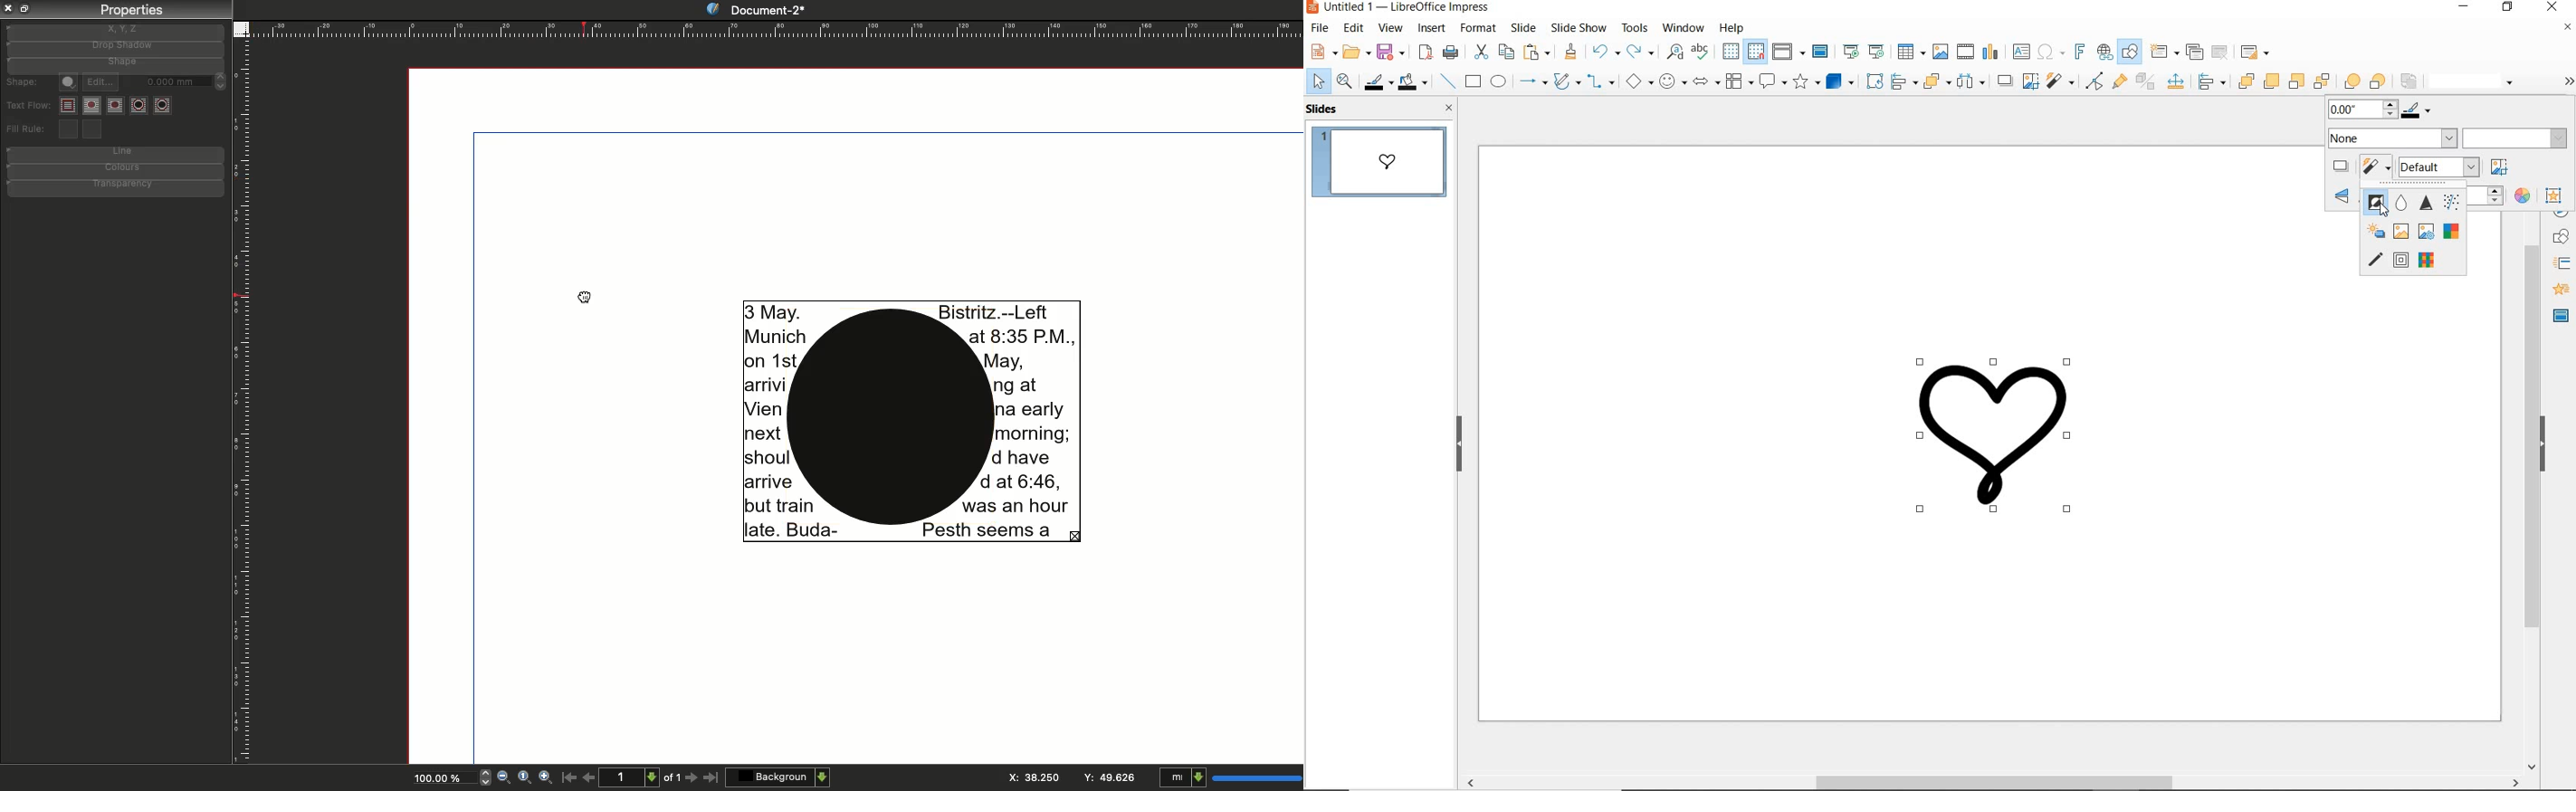 This screenshot has width=2576, height=812. Describe the element at coordinates (2051, 52) in the screenshot. I see `insert special character` at that location.